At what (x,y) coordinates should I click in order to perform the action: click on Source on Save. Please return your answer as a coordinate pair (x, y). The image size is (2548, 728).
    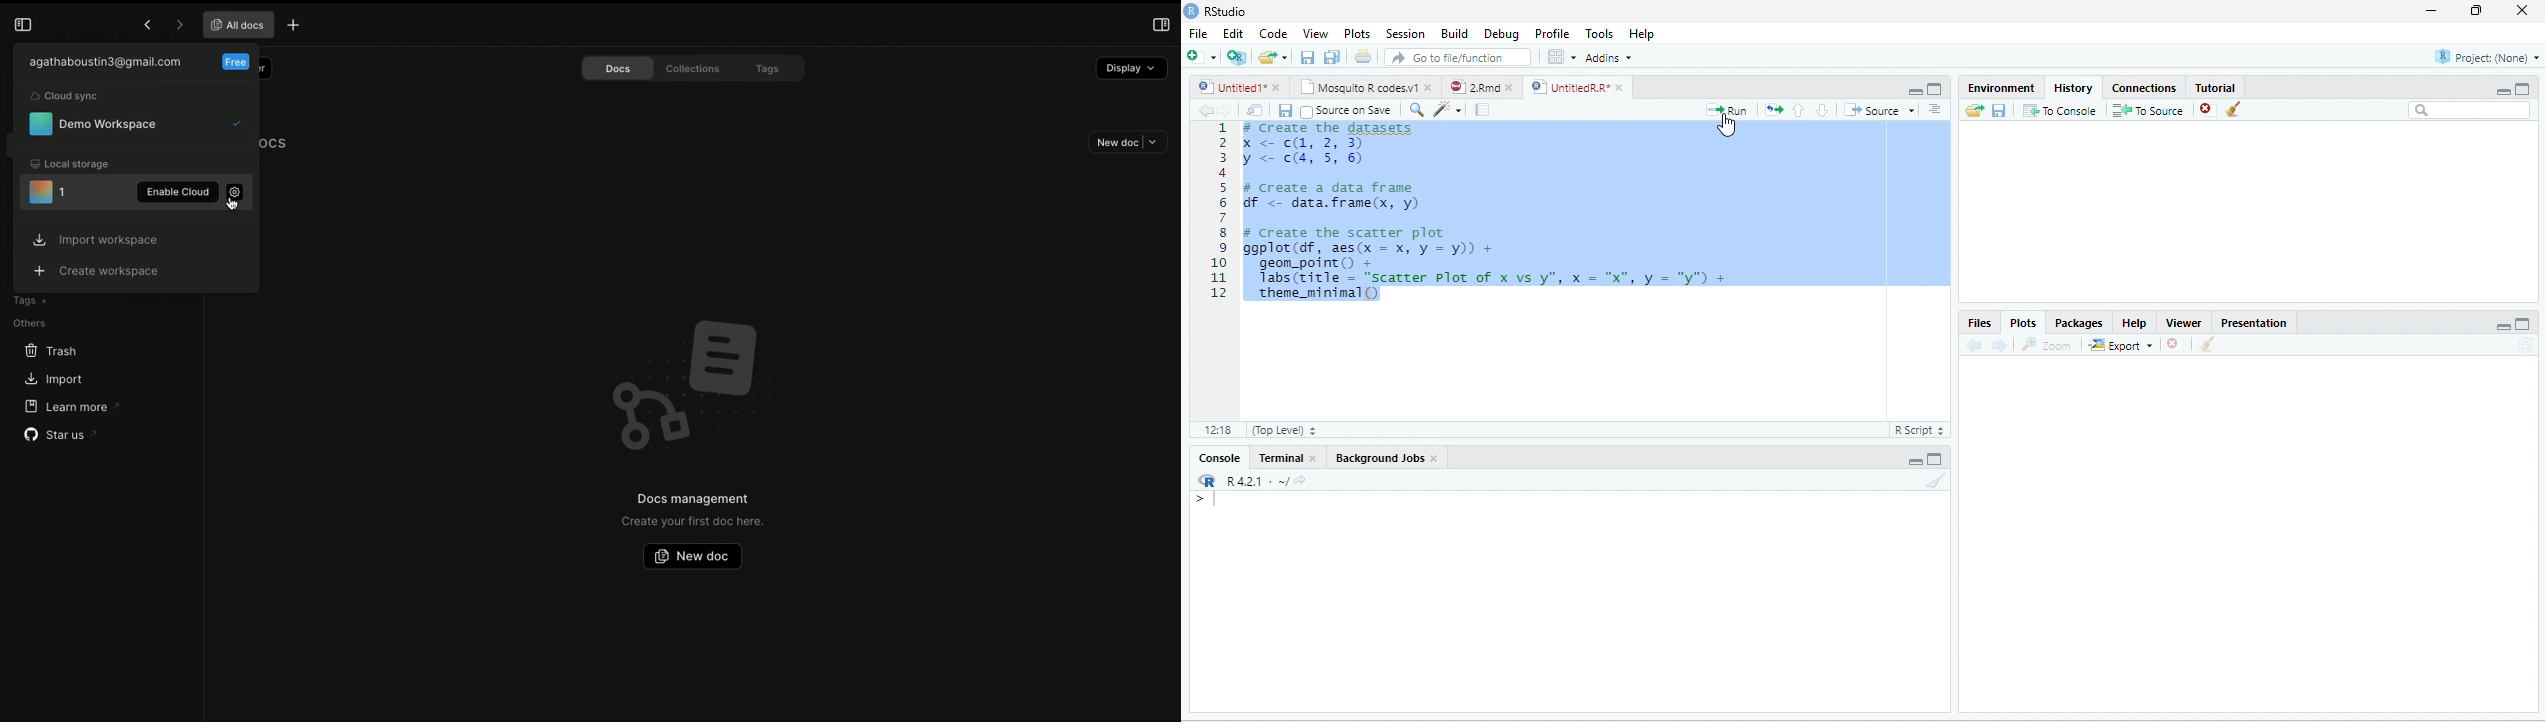
    Looking at the image, I should click on (1347, 112).